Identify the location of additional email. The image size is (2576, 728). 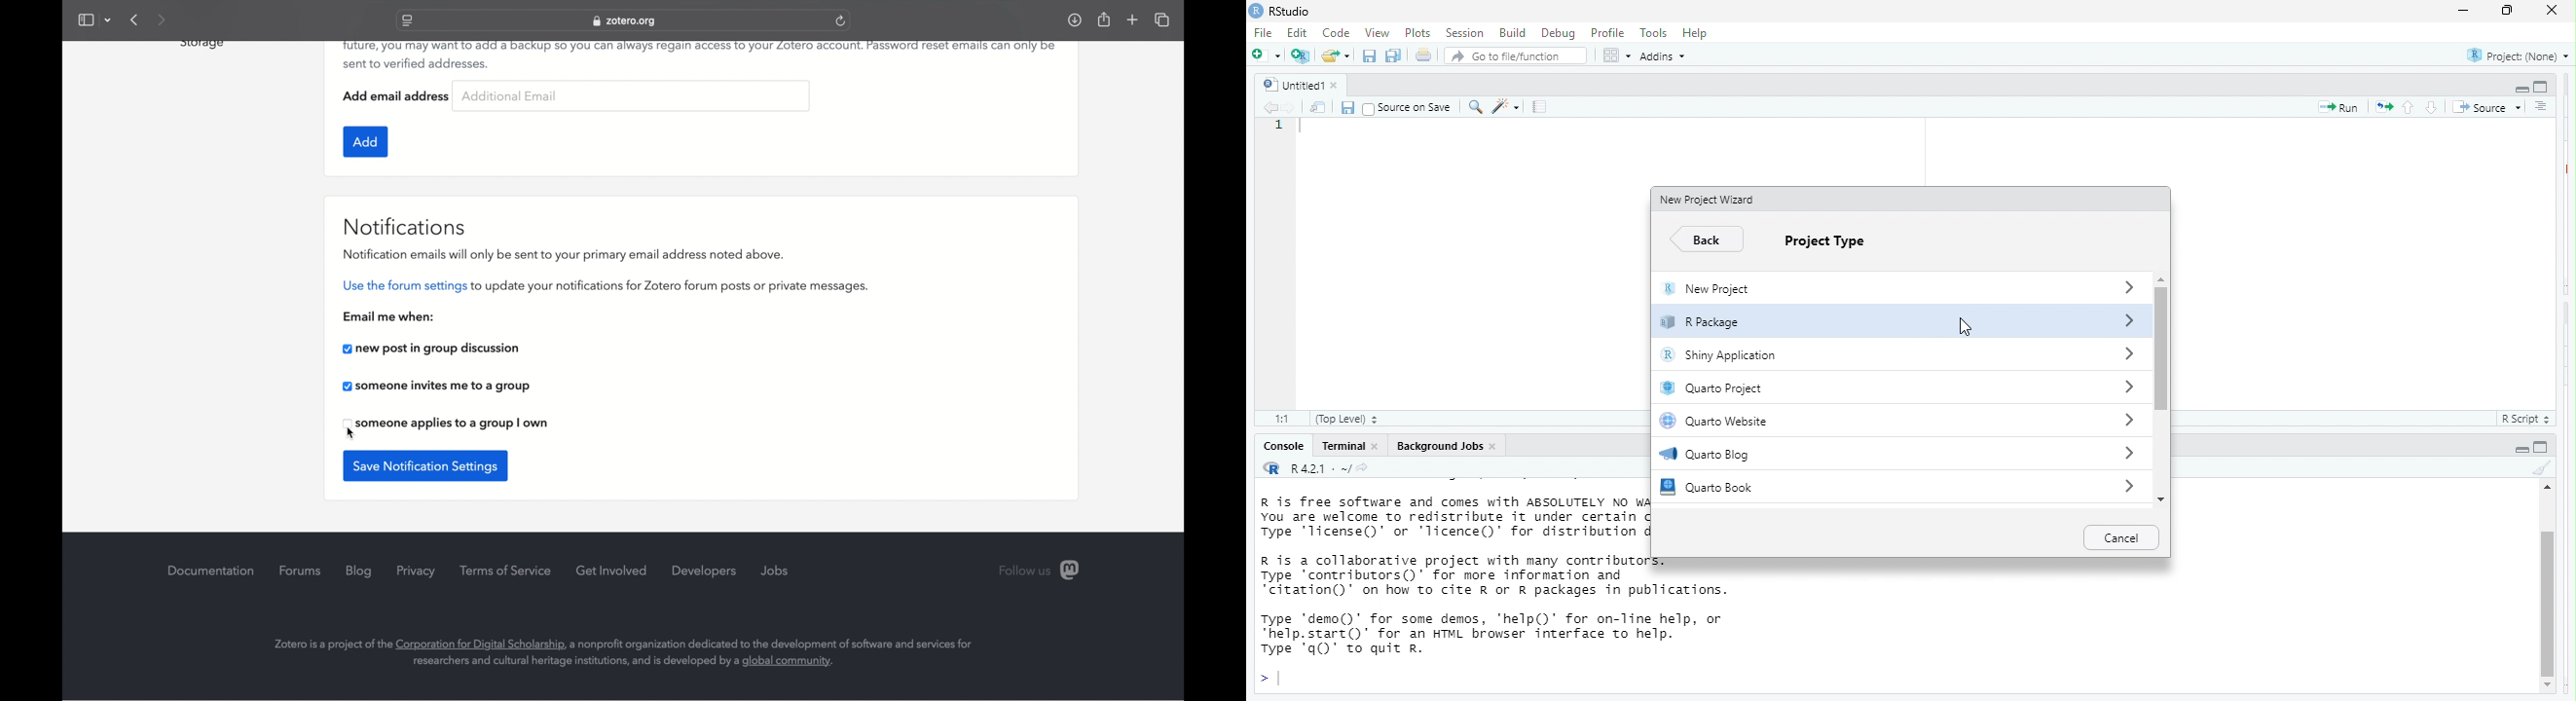
(509, 93).